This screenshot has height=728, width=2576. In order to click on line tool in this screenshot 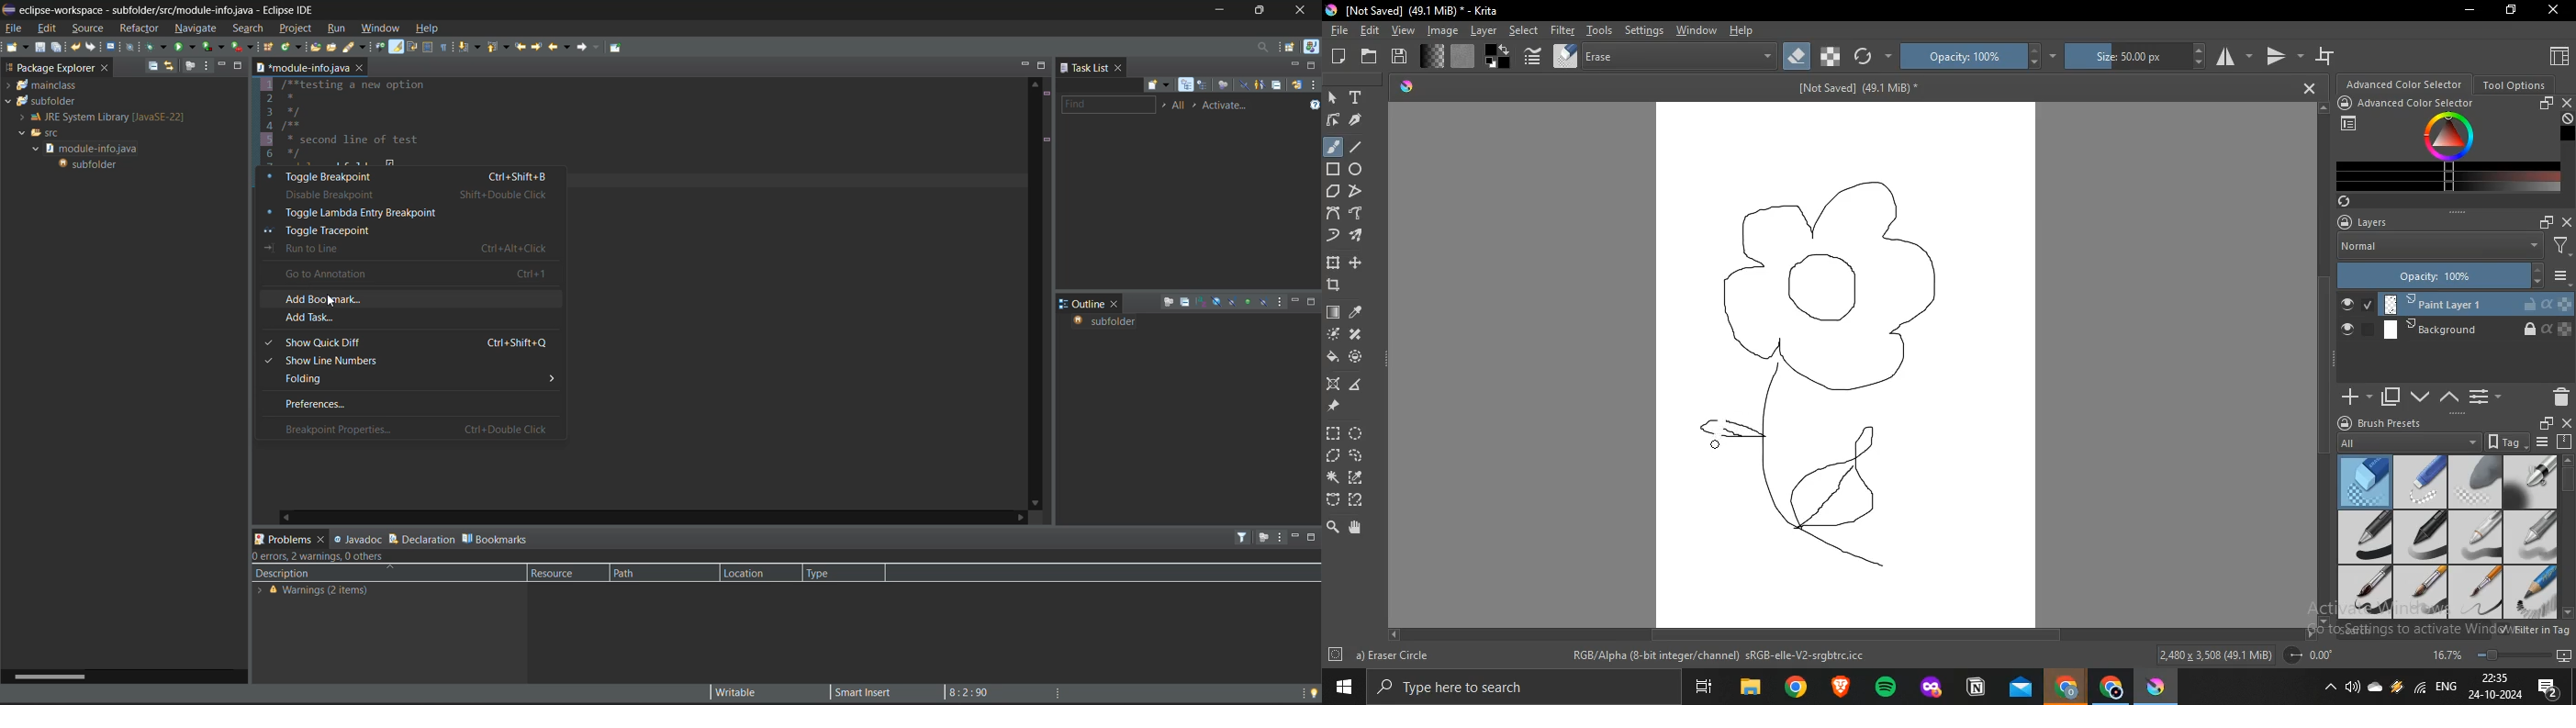, I will do `click(1361, 147)`.